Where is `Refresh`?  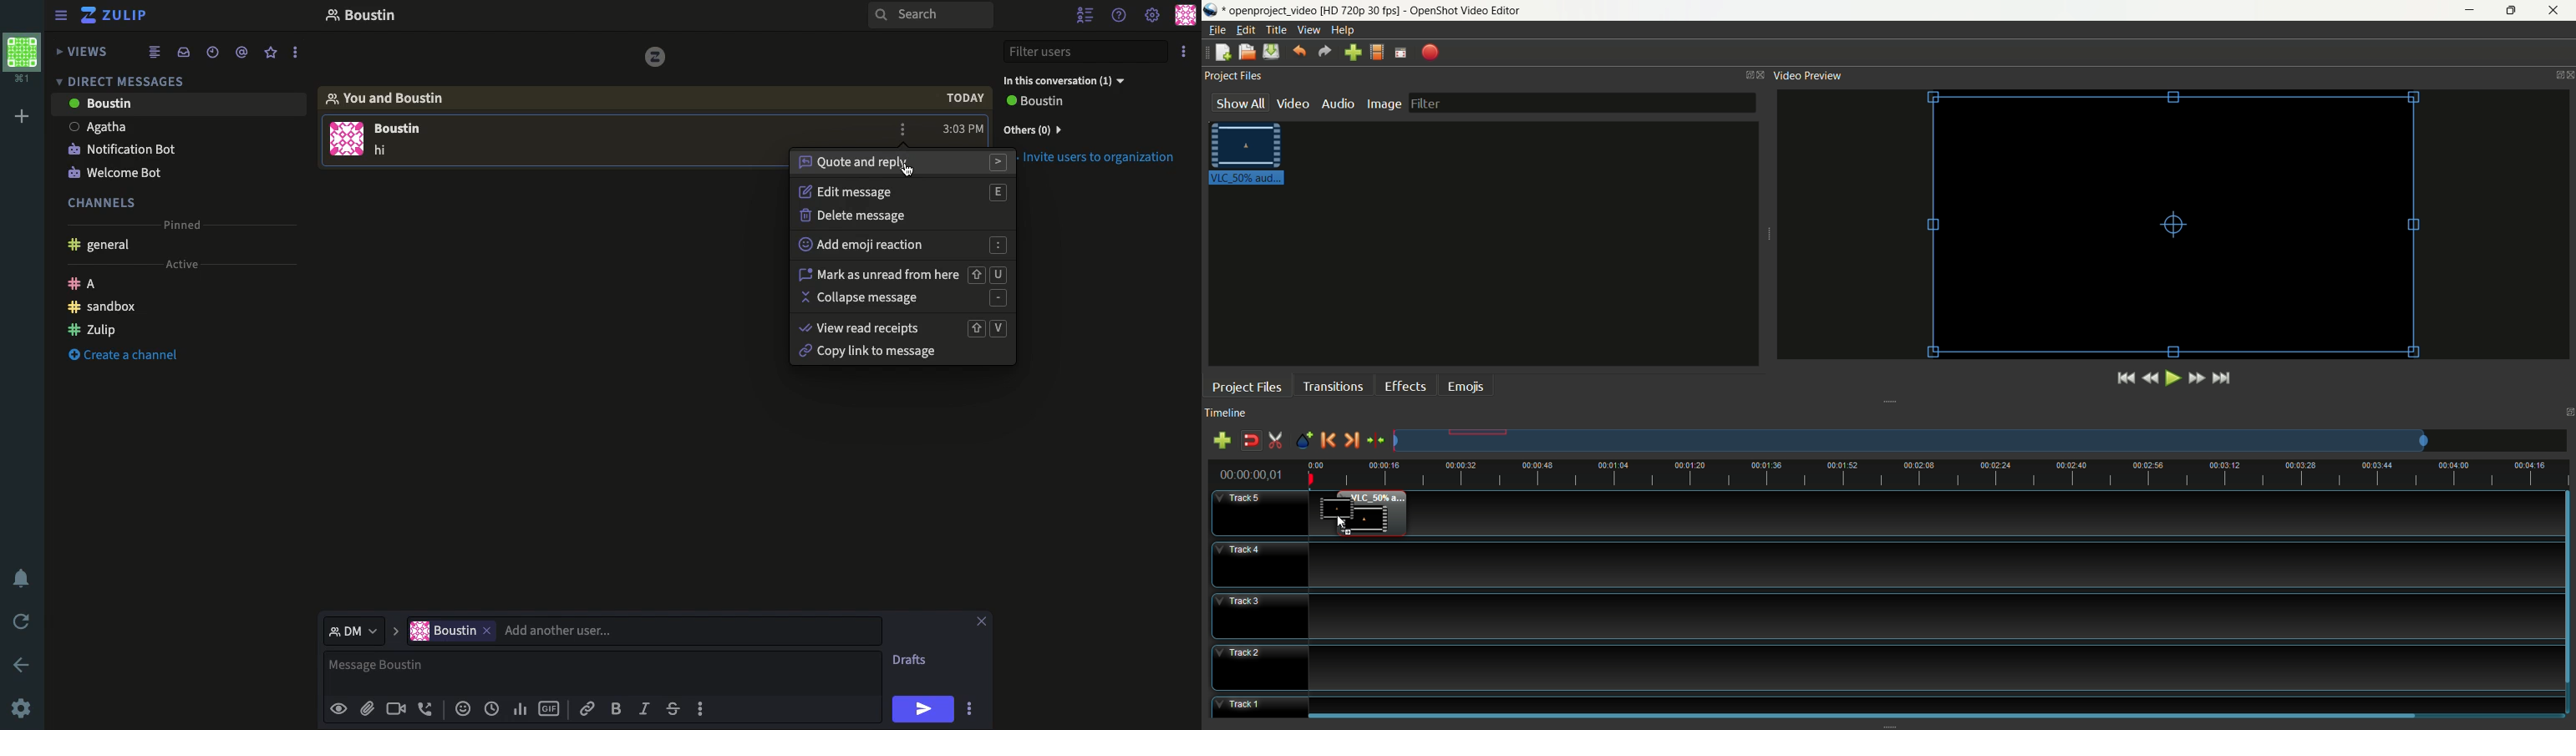
Refresh is located at coordinates (23, 623).